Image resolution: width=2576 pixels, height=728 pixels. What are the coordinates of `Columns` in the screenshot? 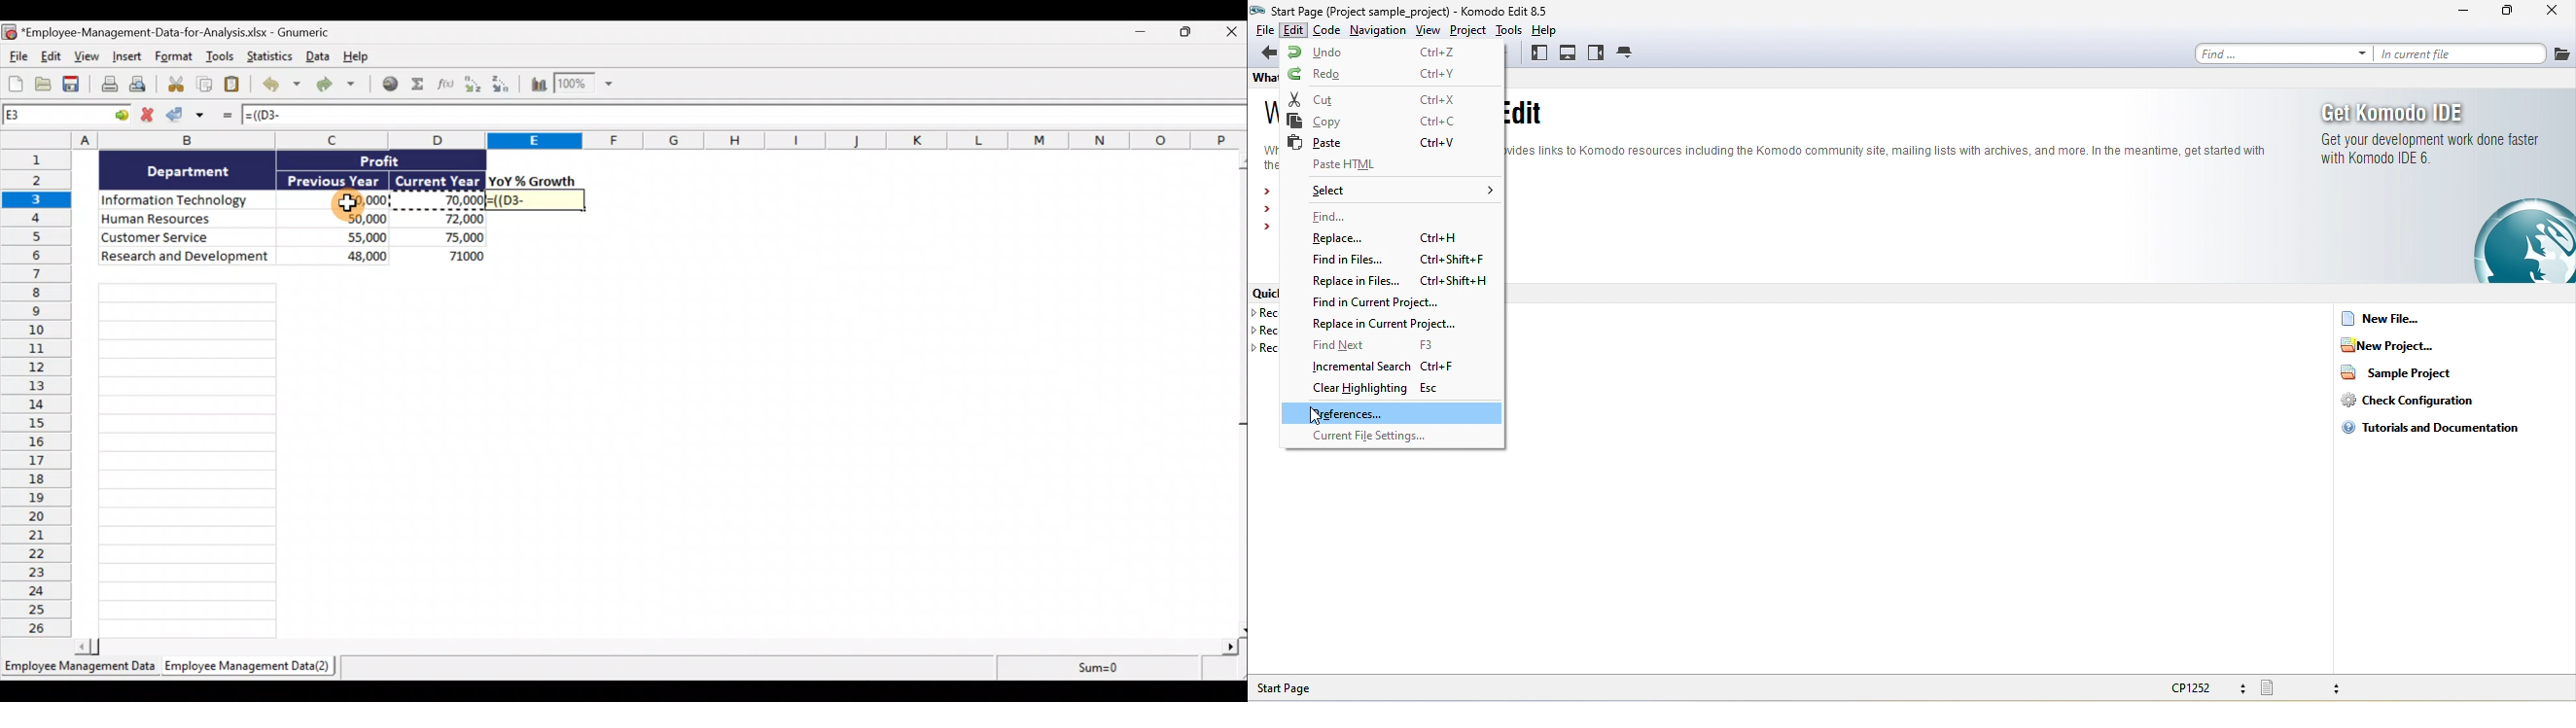 It's located at (624, 140).